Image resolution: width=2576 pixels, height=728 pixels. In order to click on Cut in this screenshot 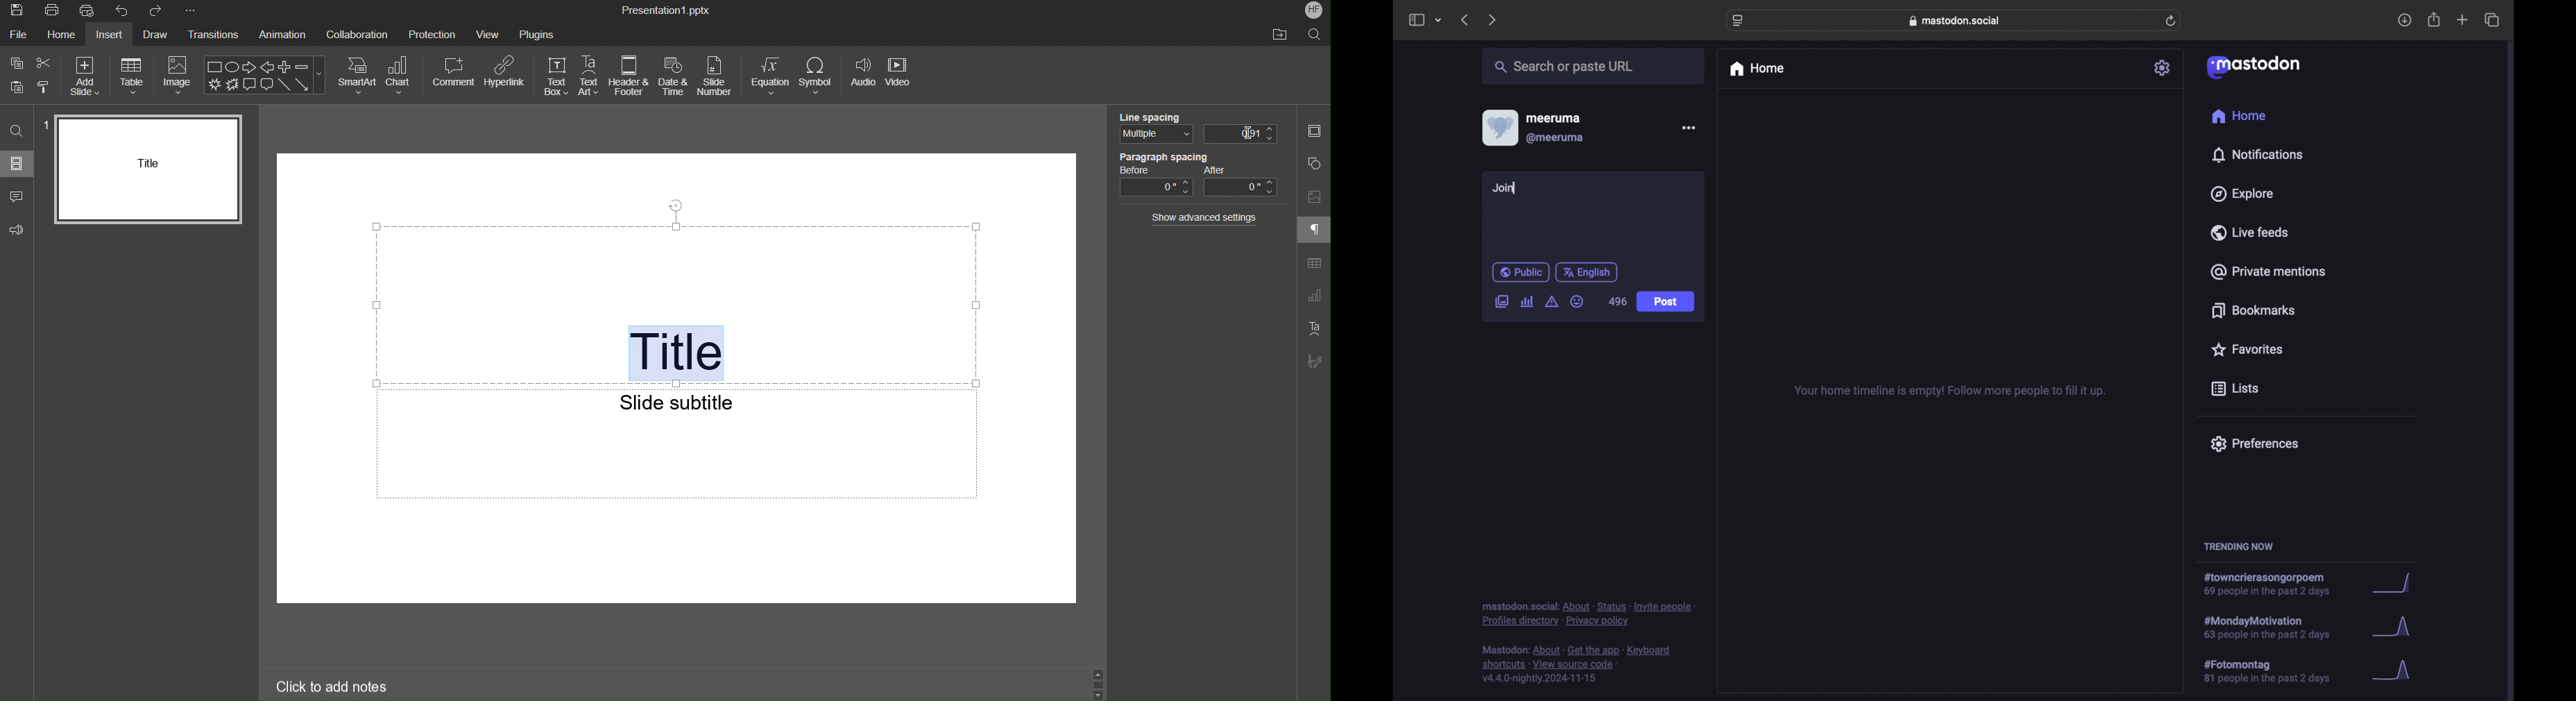, I will do `click(44, 62)`.